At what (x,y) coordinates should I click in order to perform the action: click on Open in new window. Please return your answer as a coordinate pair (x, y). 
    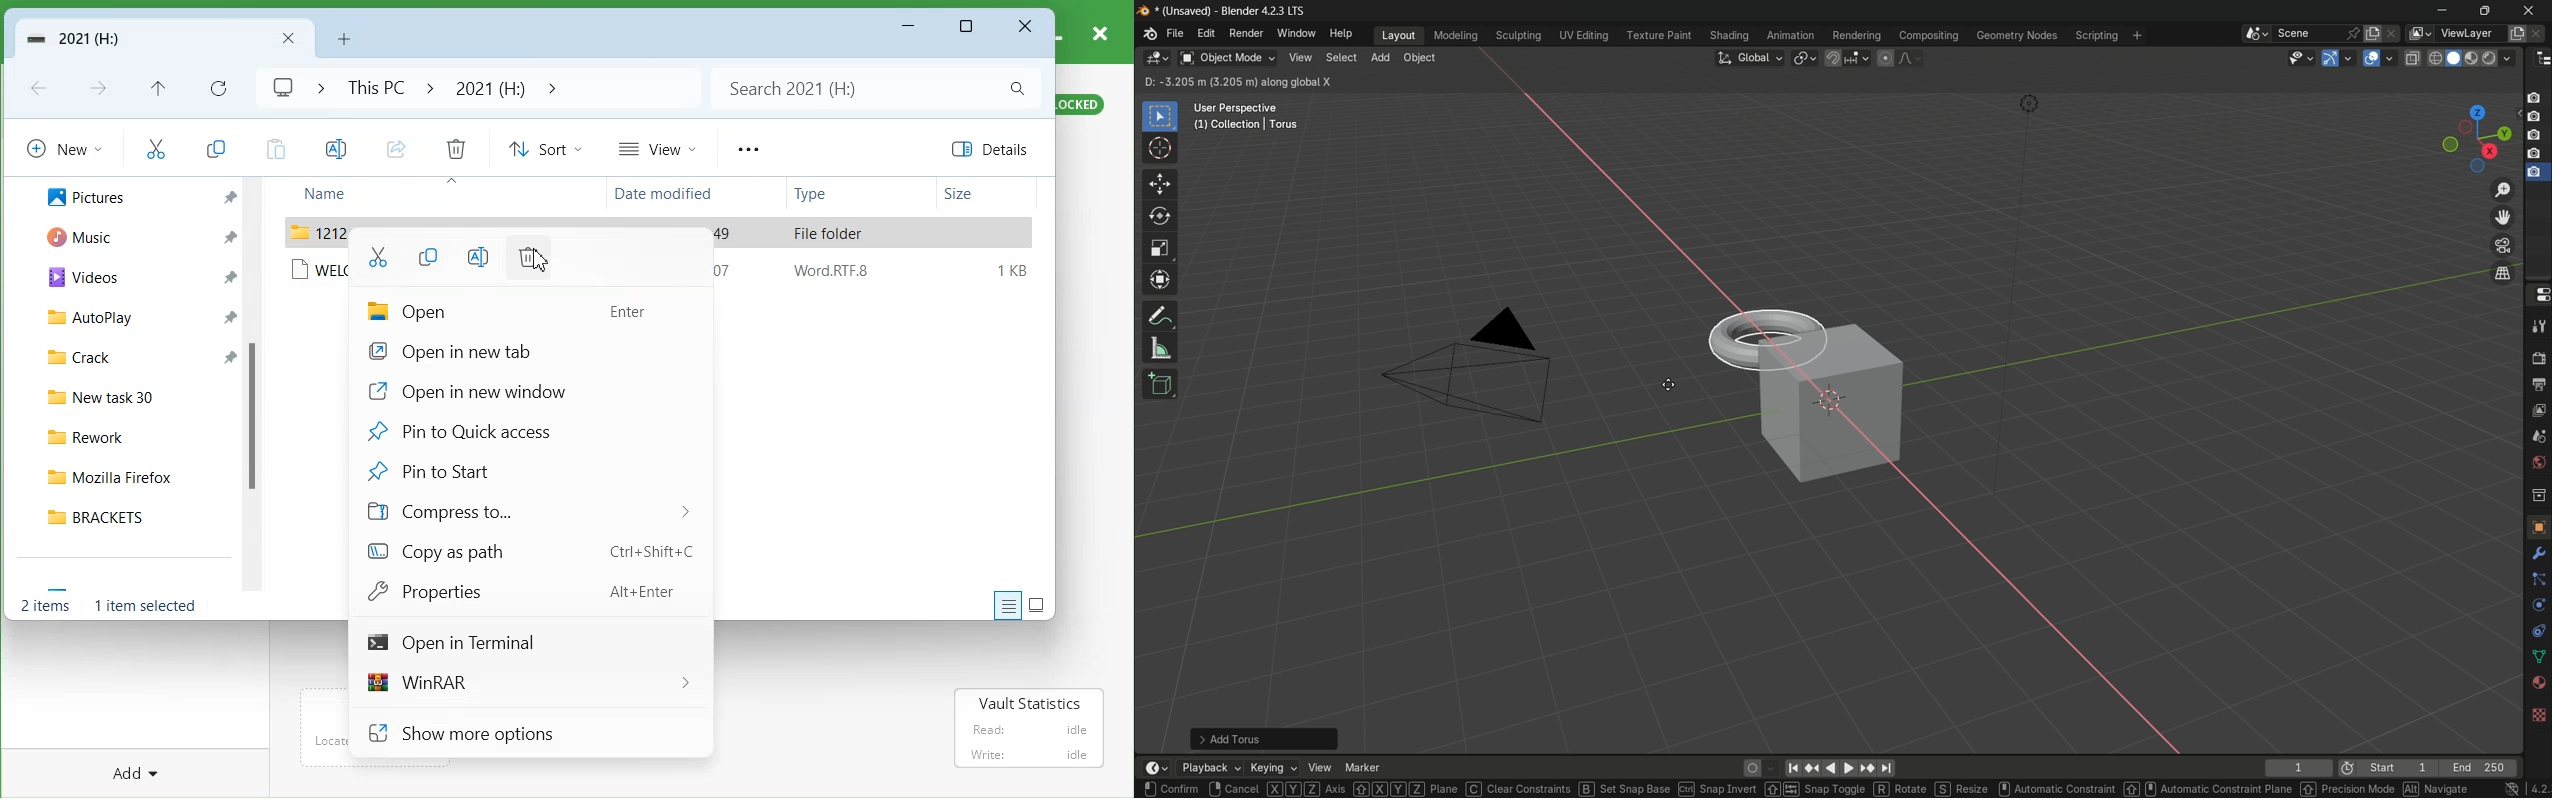
    Looking at the image, I should click on (523, 391).